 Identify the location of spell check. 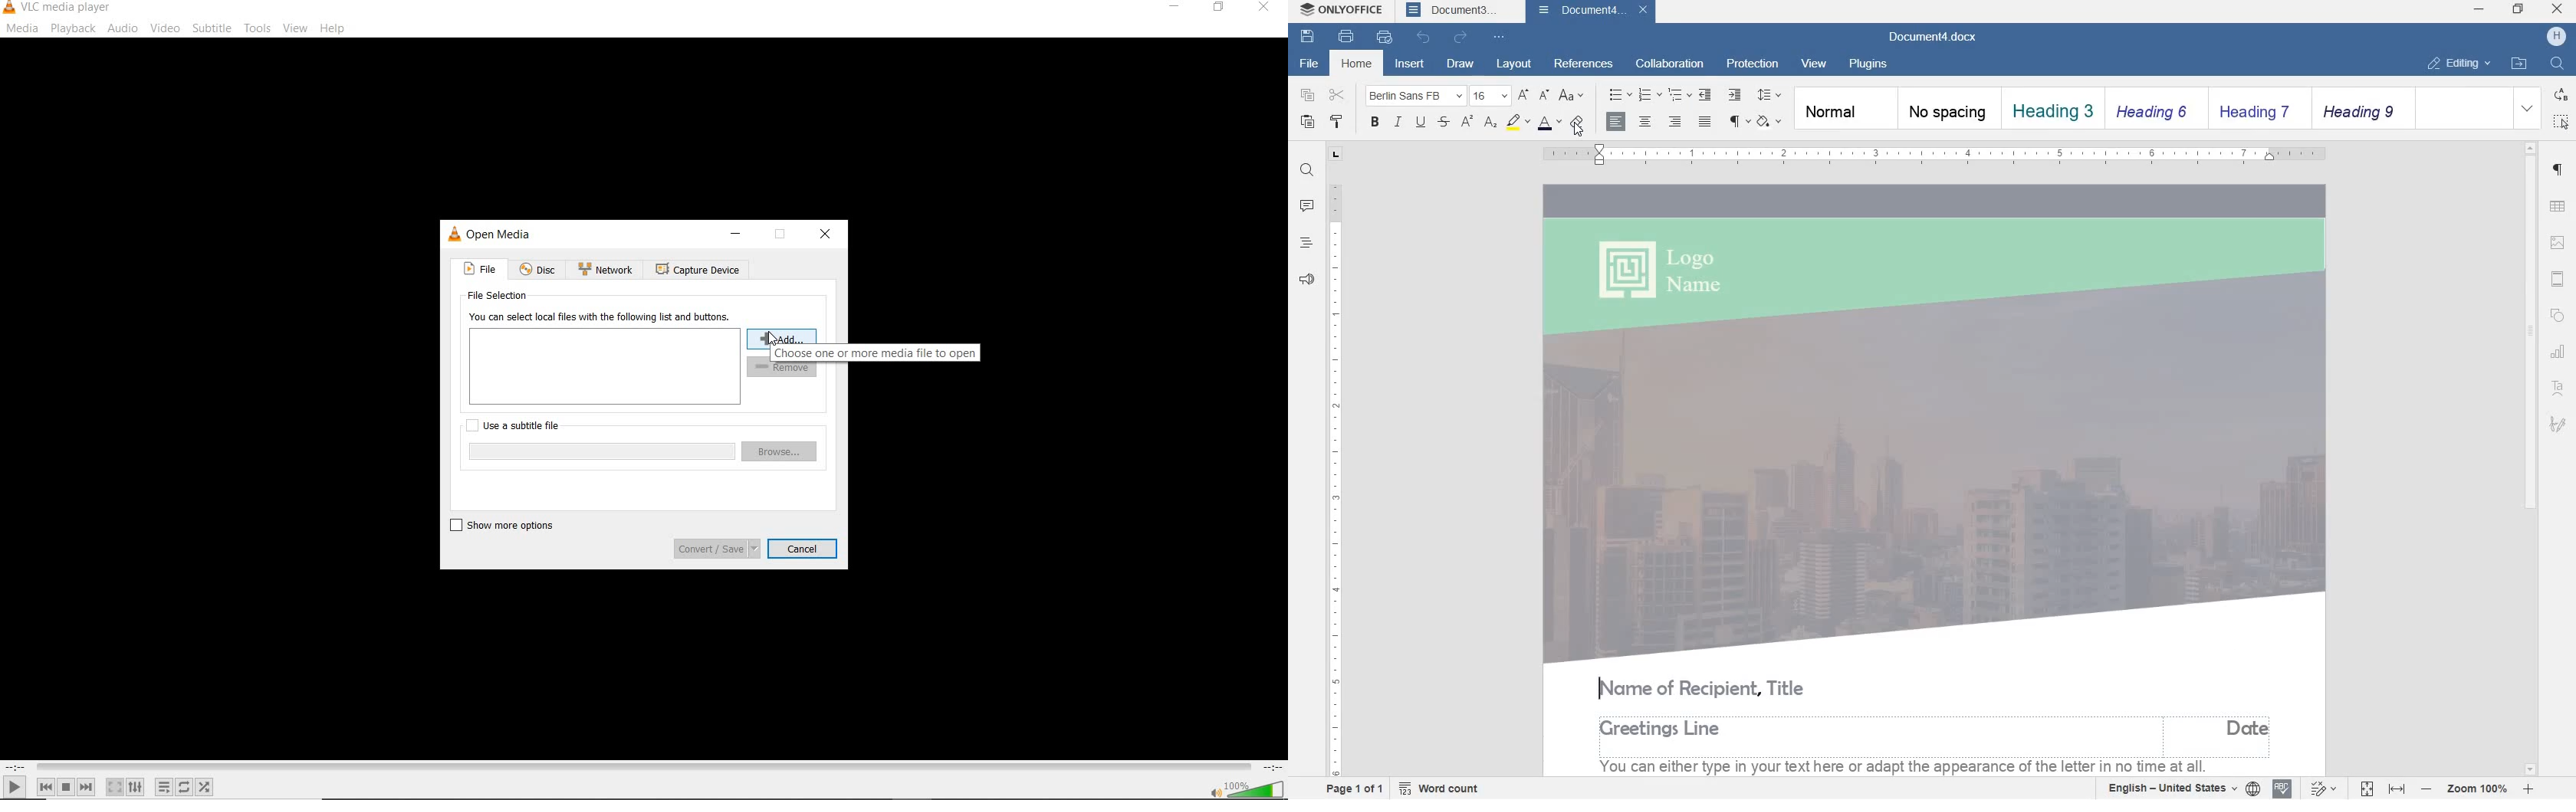
(2282, 787).